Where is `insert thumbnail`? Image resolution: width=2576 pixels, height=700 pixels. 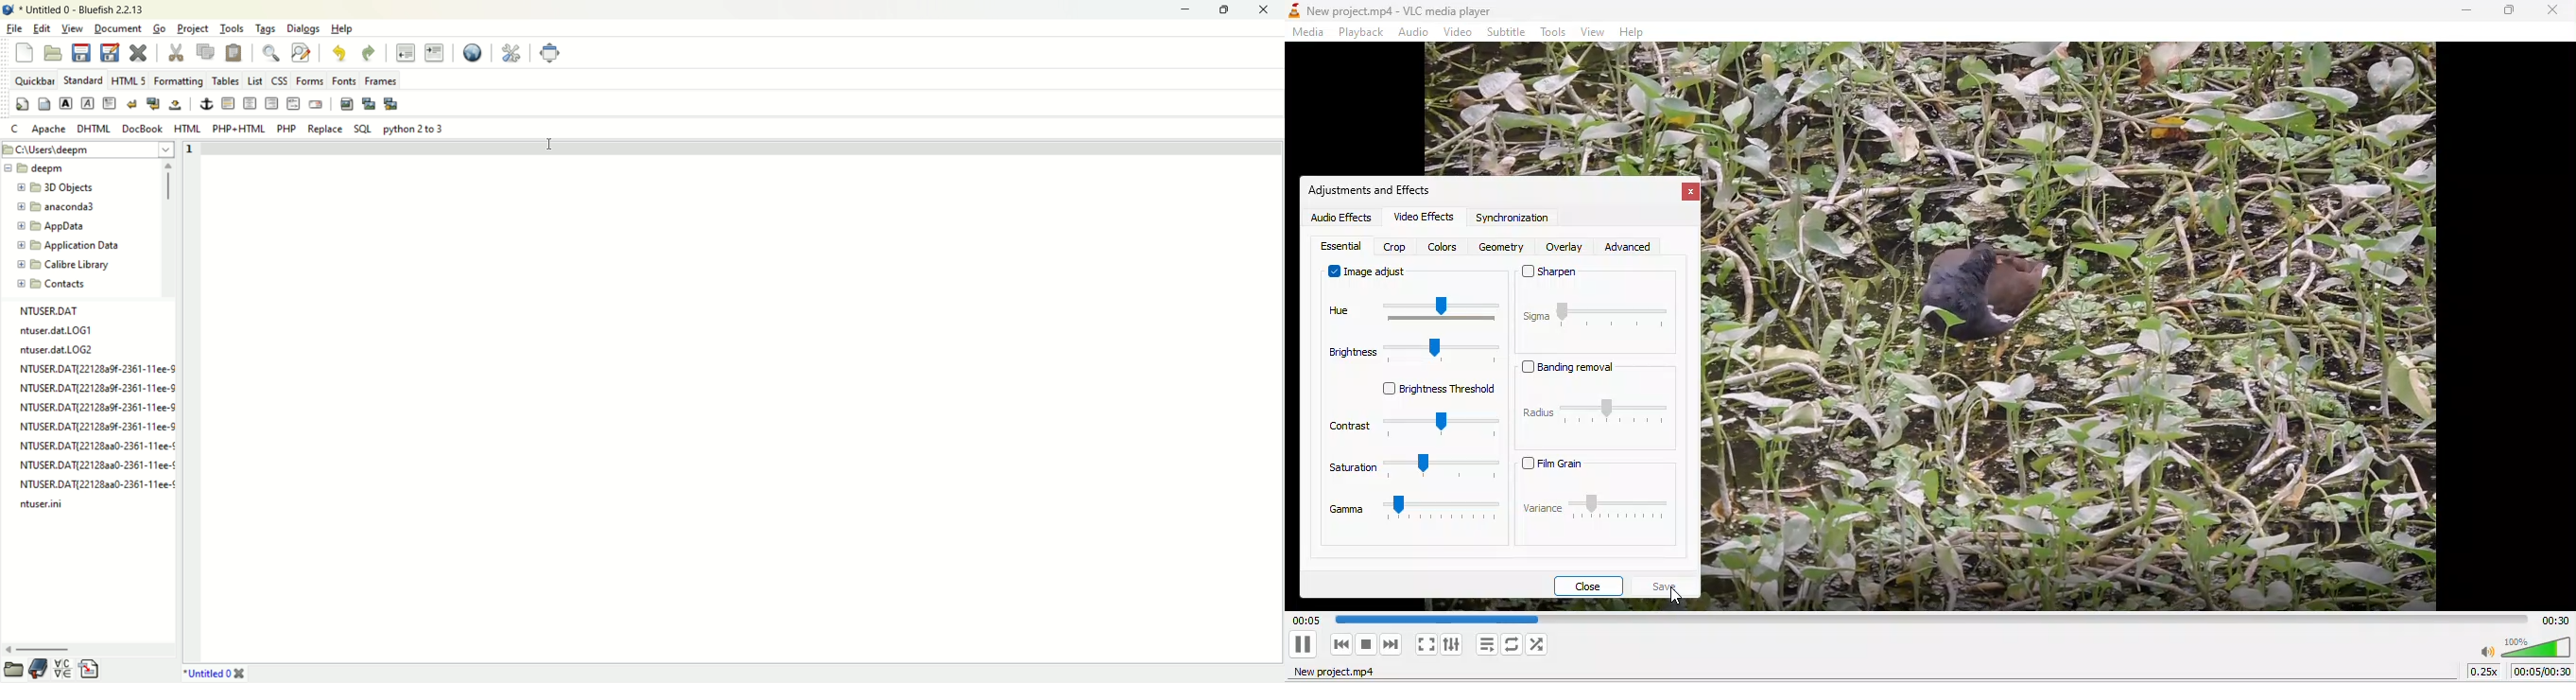
insert thumbnail is located at coordinates (369, 104).